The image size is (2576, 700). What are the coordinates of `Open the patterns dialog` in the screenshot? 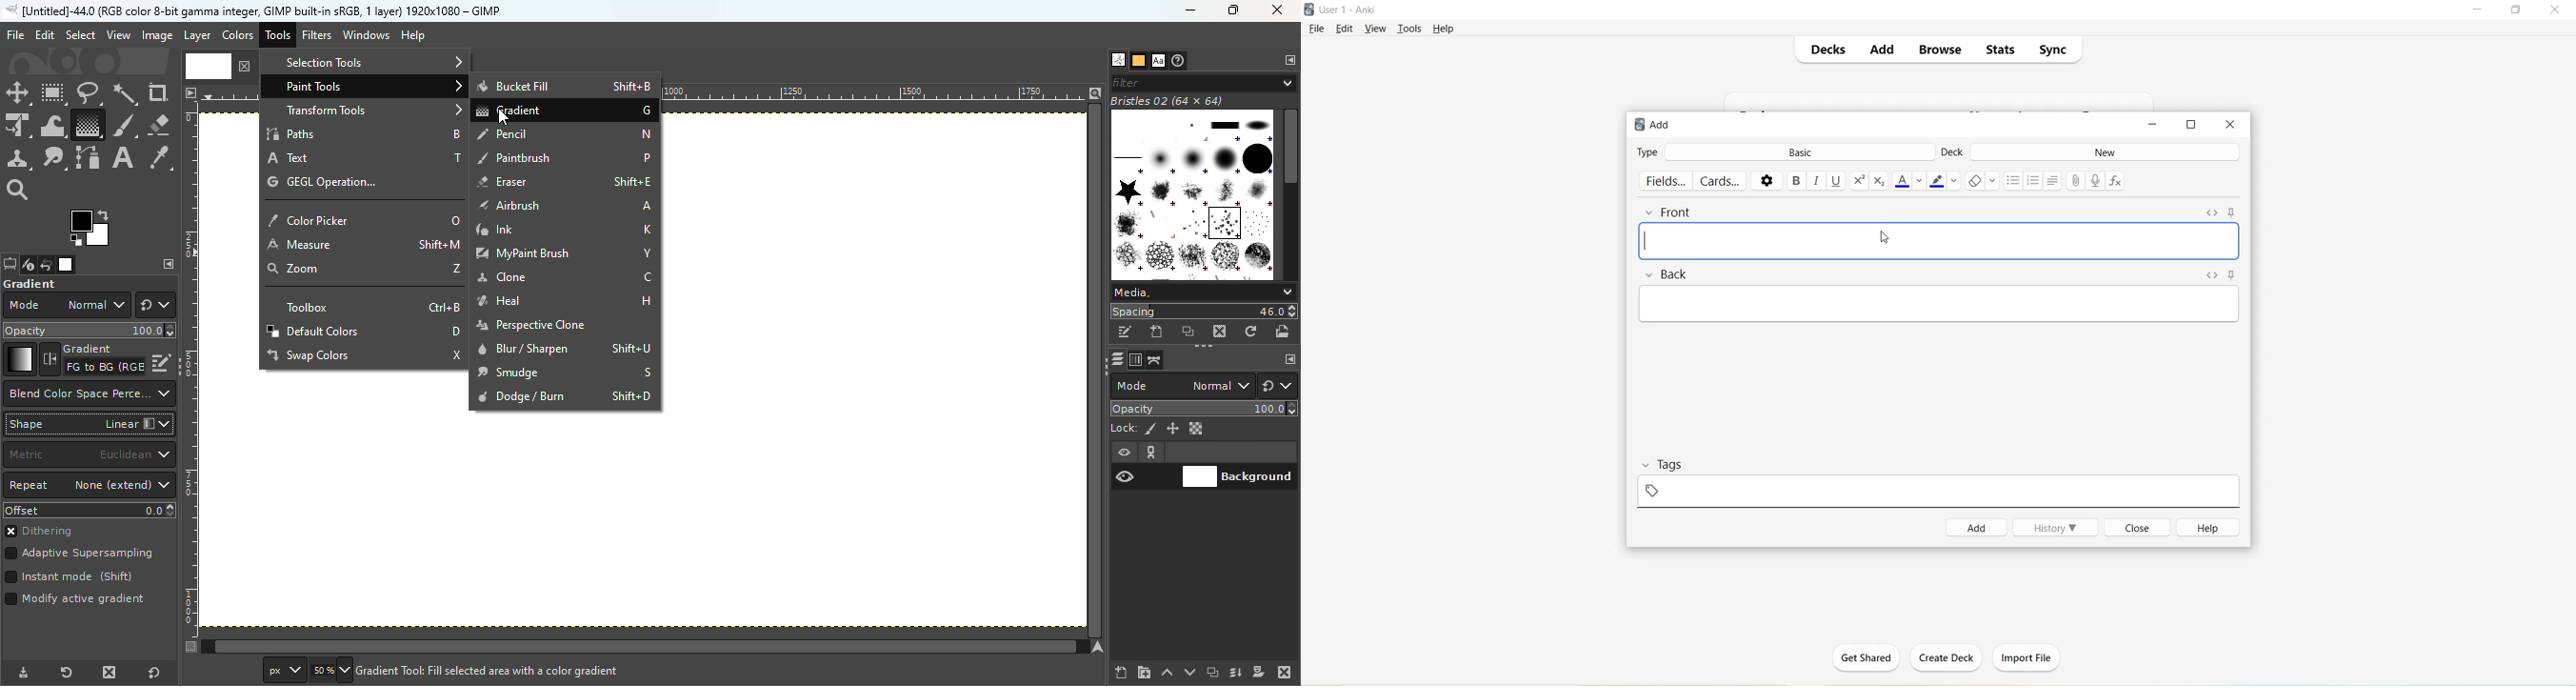 It's located at (1139, 61).